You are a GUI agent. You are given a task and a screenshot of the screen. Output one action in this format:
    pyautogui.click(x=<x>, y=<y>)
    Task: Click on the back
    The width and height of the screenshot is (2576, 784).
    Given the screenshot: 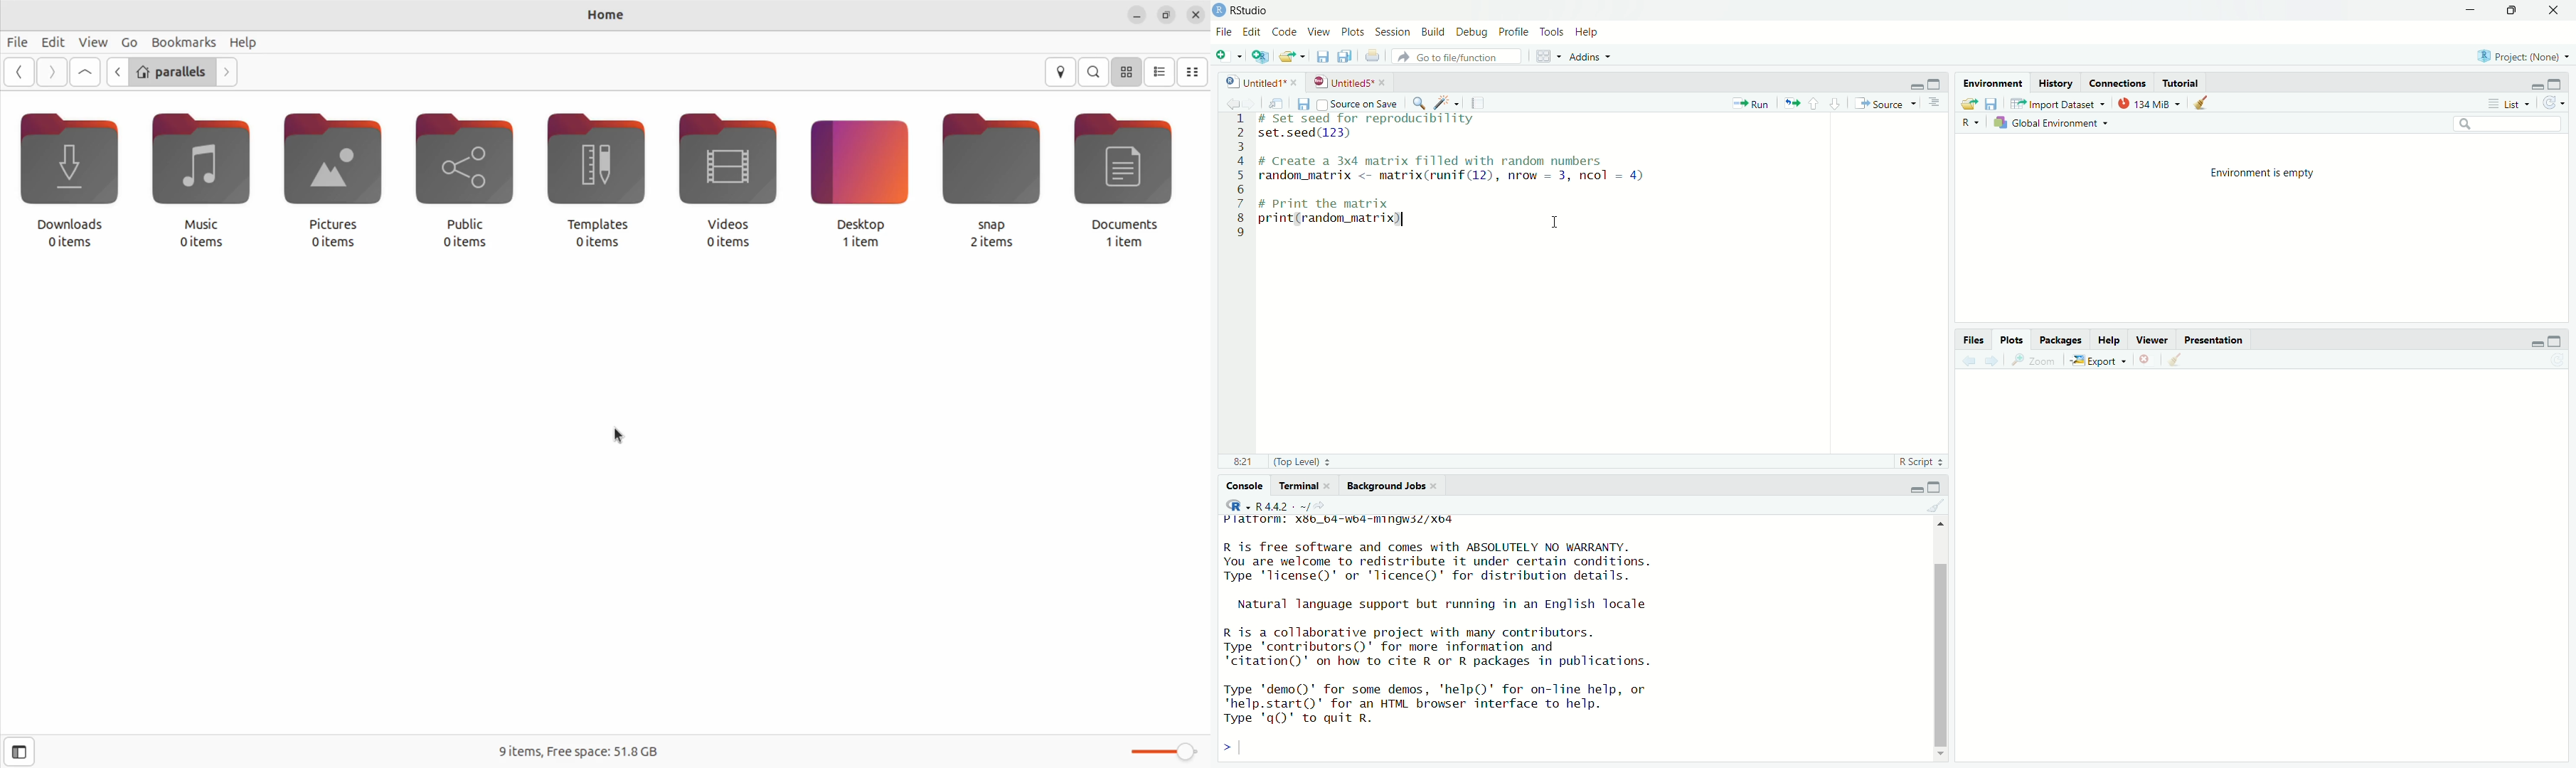 What is the action you would take?
    pyautogui.click(x=1970, y=362)
    